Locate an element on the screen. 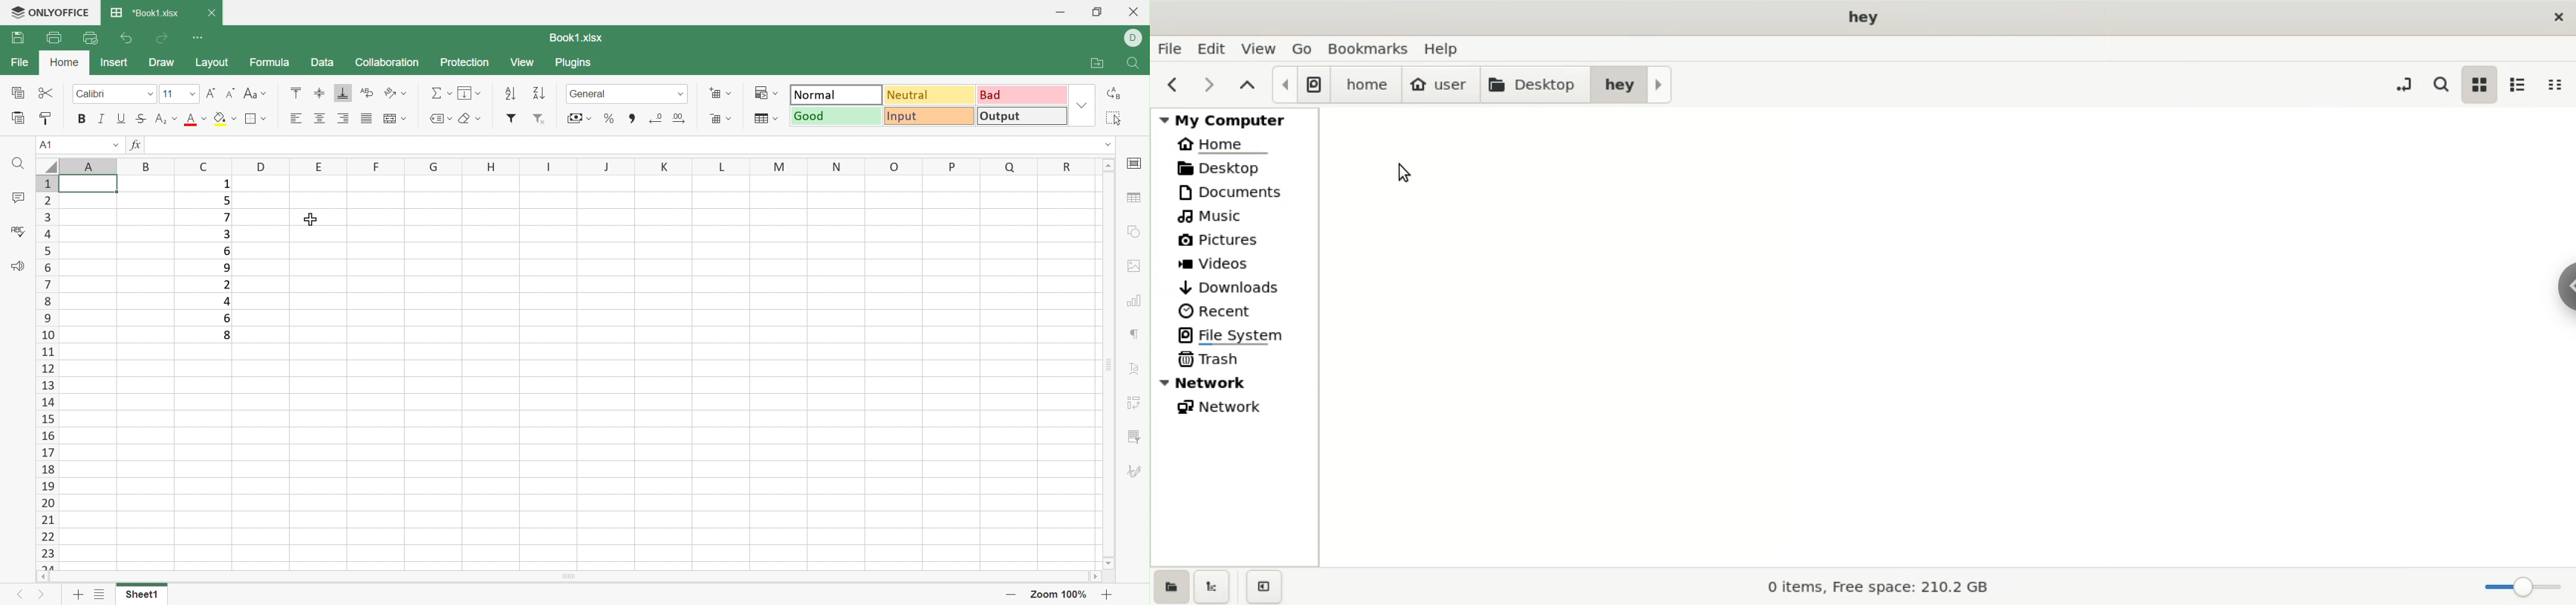 The height and width of the screenshot is (616, 2576). Paste is located at coordinates (17, 118).